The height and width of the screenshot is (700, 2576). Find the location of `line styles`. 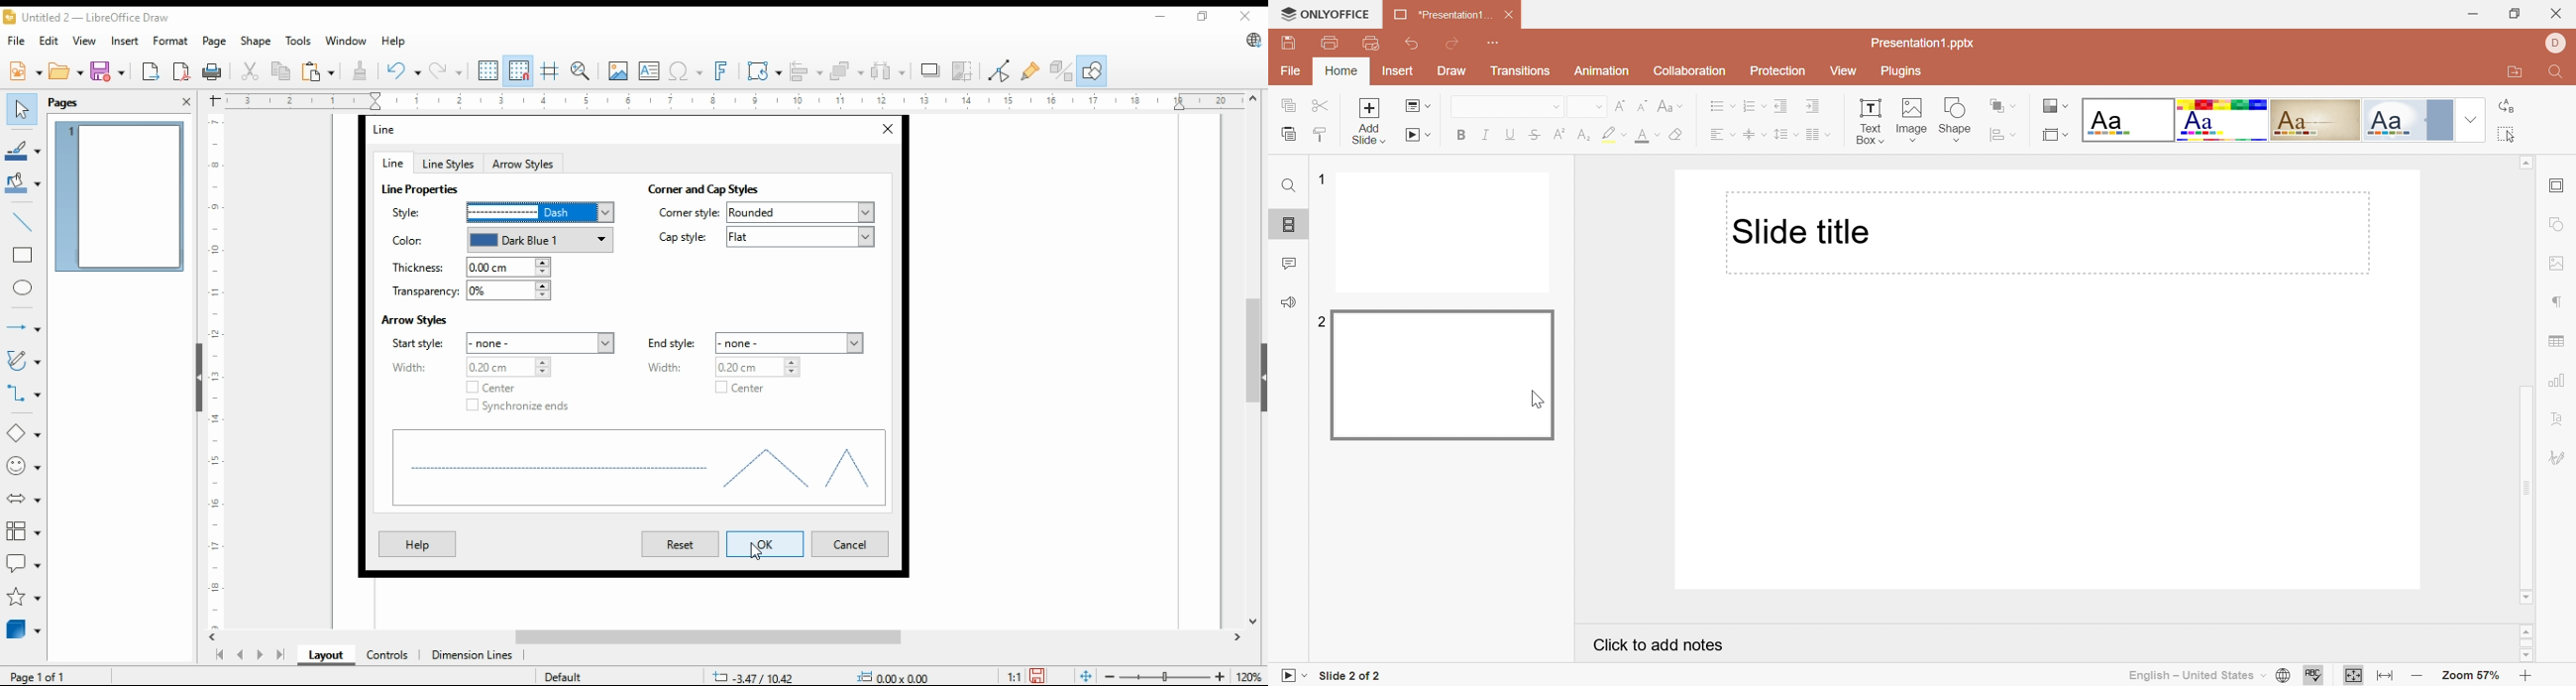

line styles is located at coordinates (447, 164).